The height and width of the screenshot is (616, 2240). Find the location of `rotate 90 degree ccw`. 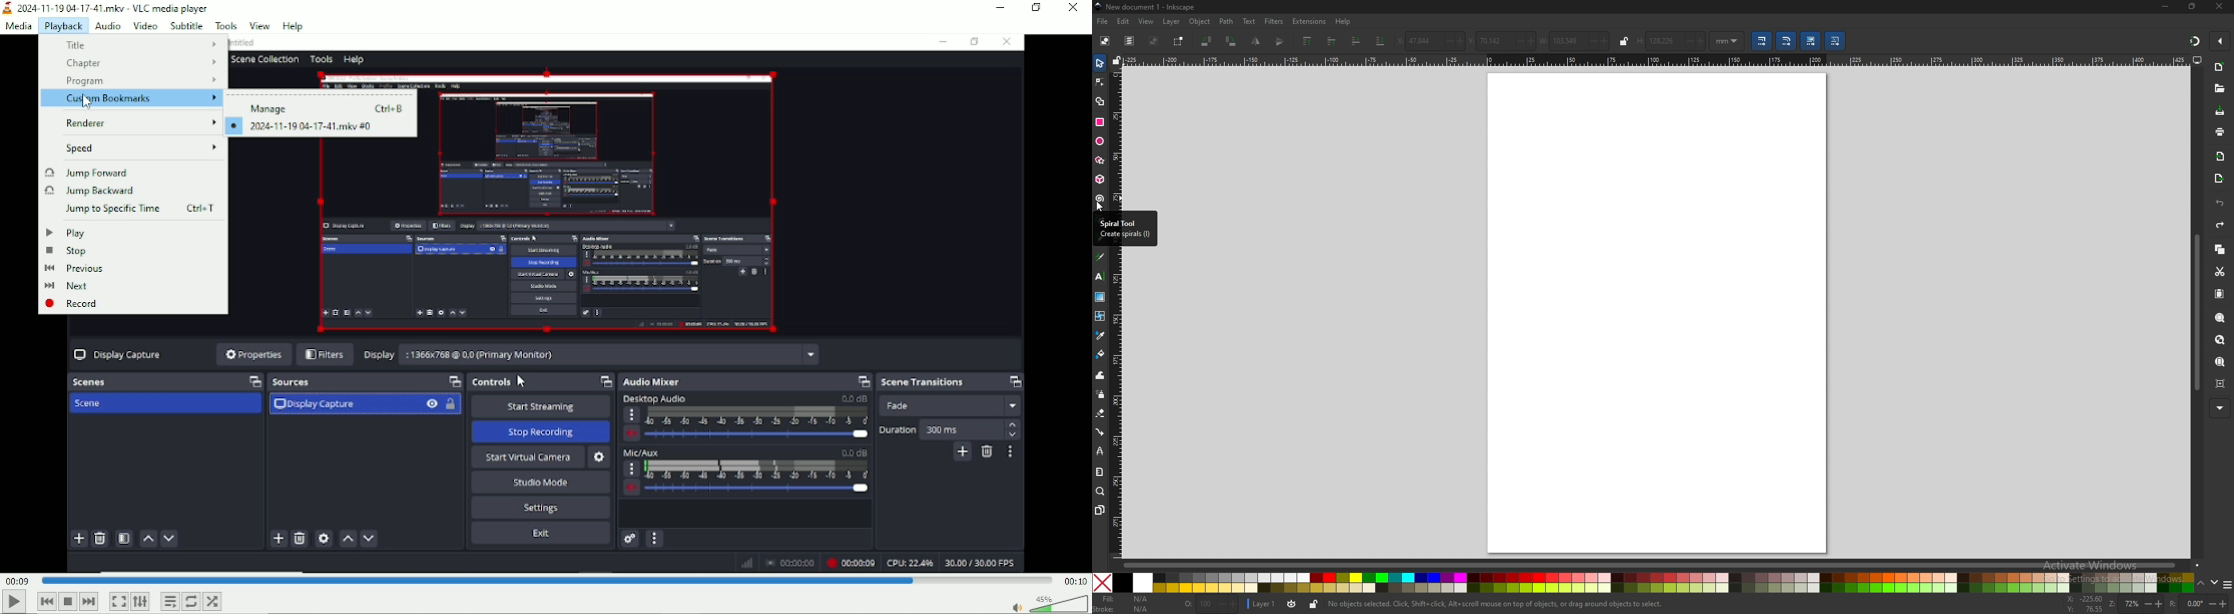

rotate 90 degree ccw is located at coordinates (1206, 41).